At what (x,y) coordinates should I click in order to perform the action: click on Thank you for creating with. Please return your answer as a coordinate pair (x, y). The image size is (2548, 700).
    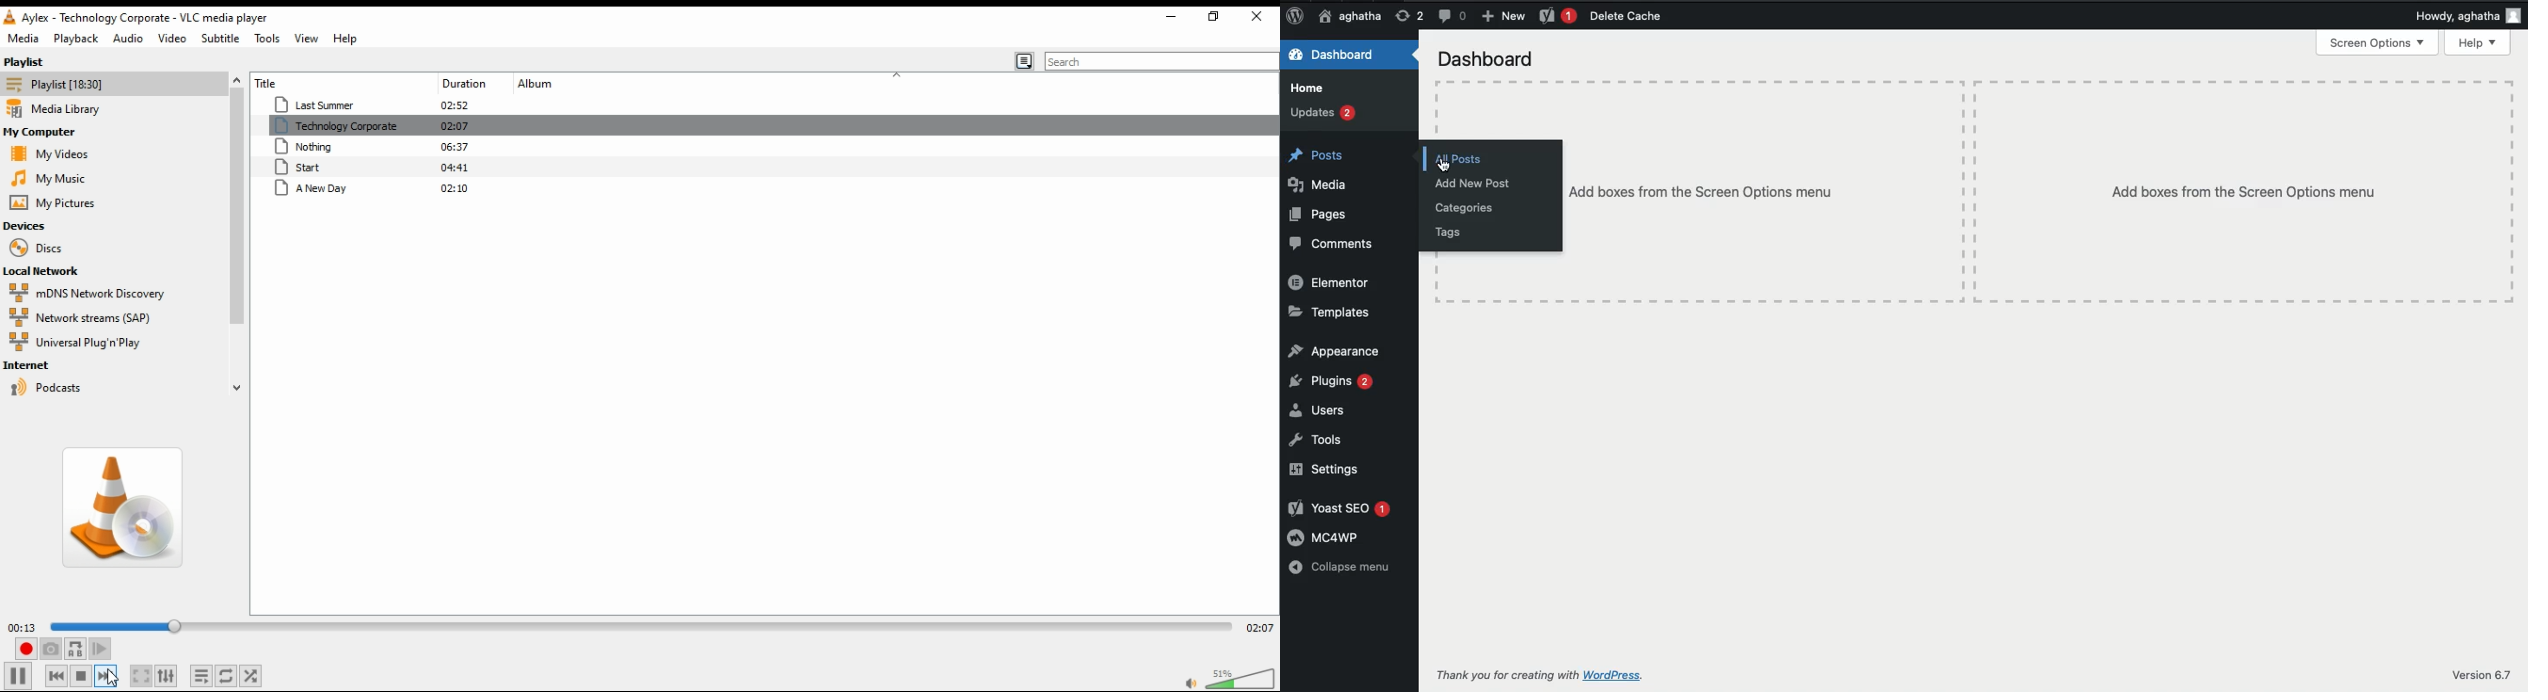
    Looking at the image, I should click on (1505, 674).